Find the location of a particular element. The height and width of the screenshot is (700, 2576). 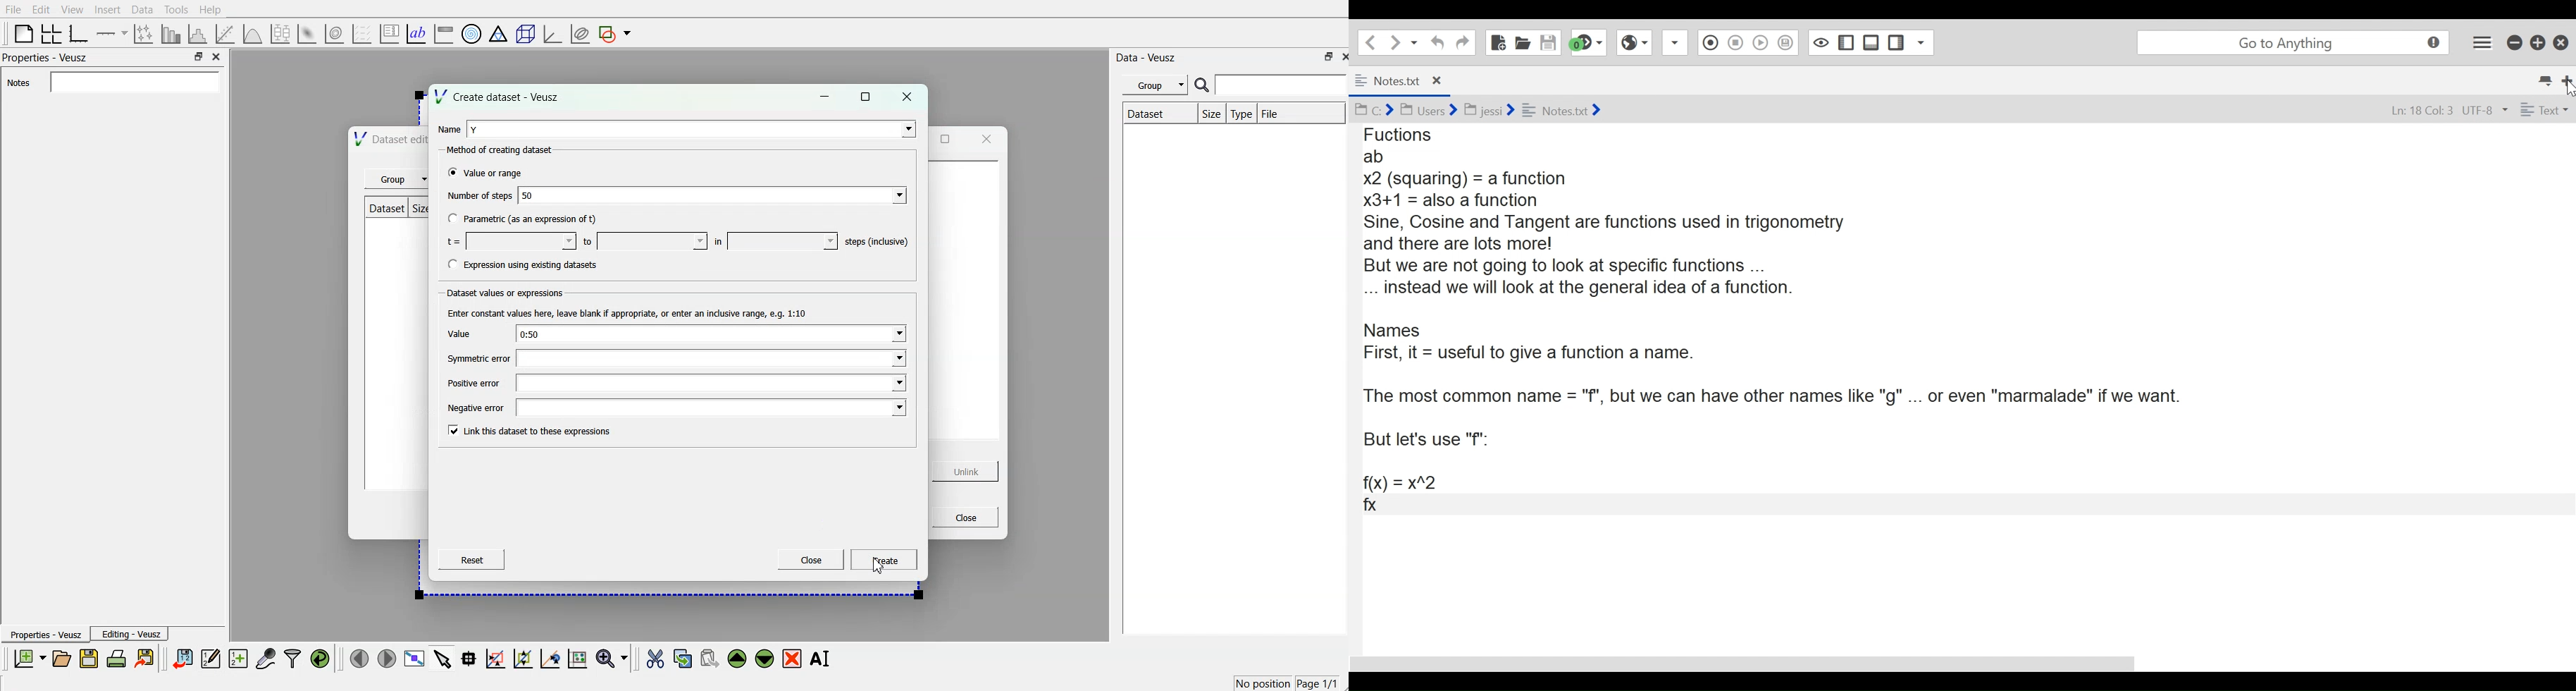

paste the selected widgets is located at coordinates (710, 659).